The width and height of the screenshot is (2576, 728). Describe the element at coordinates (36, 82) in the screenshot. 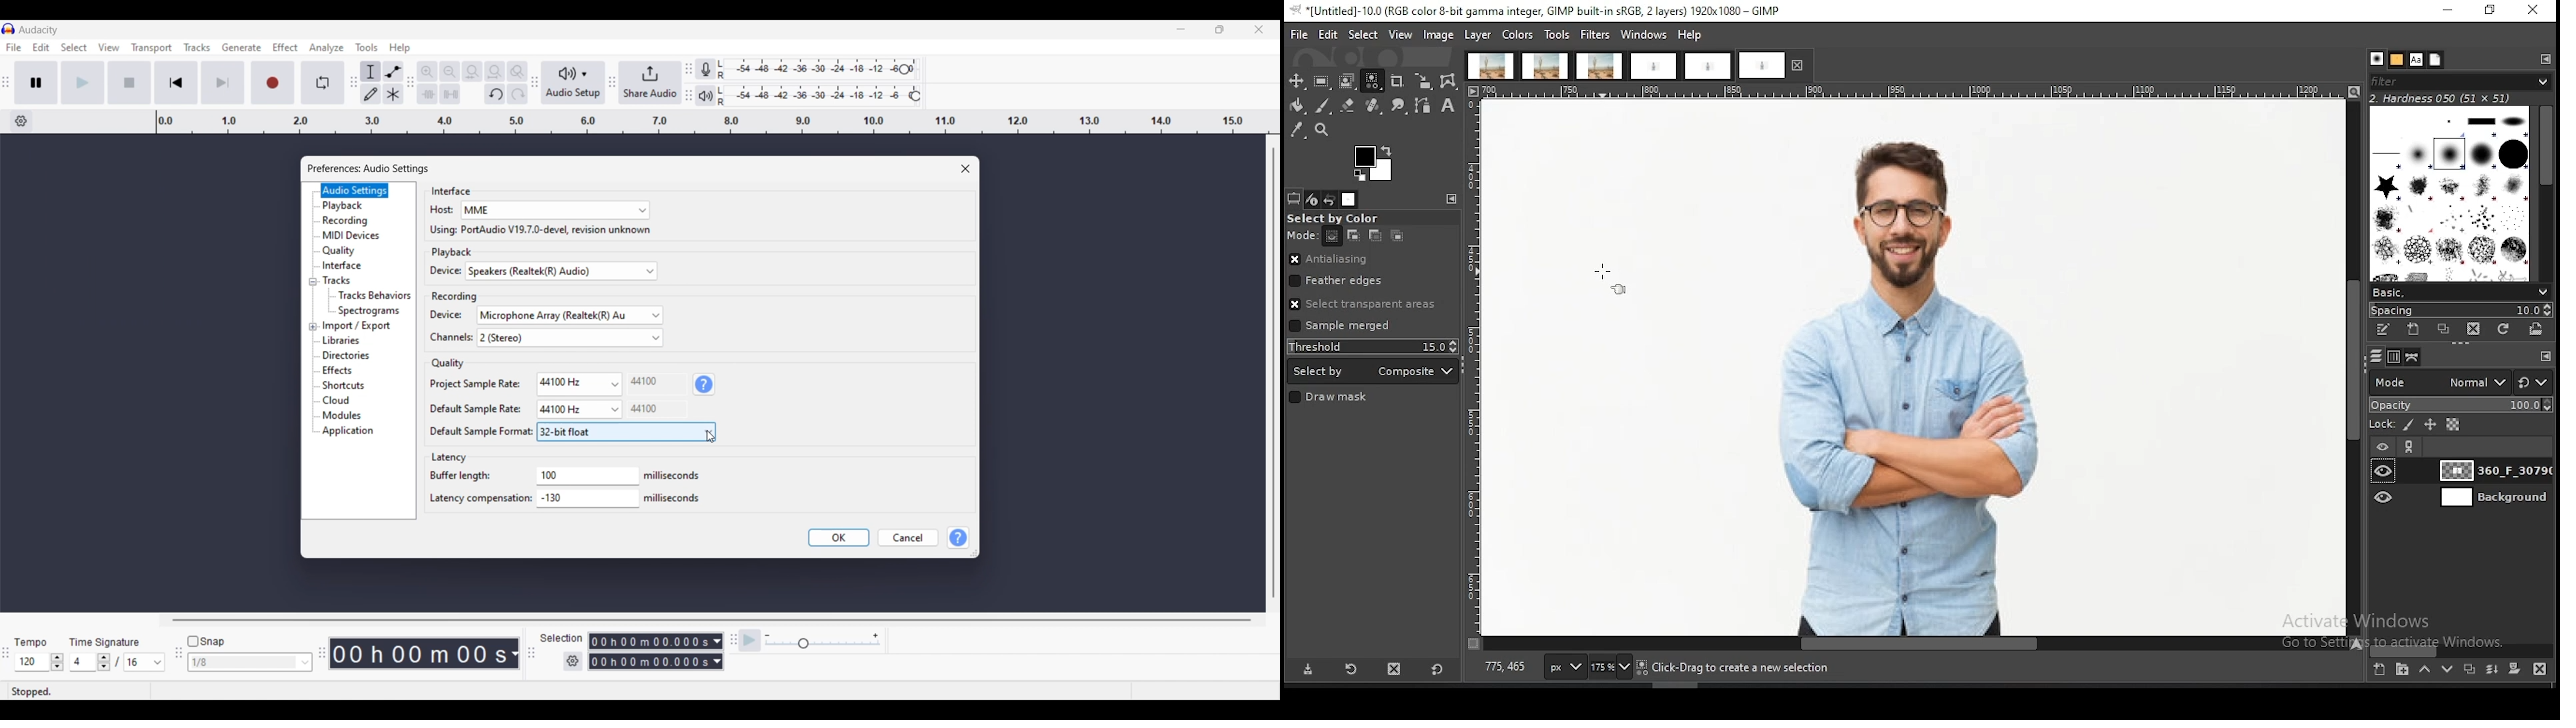

I see `Pause` at that location.